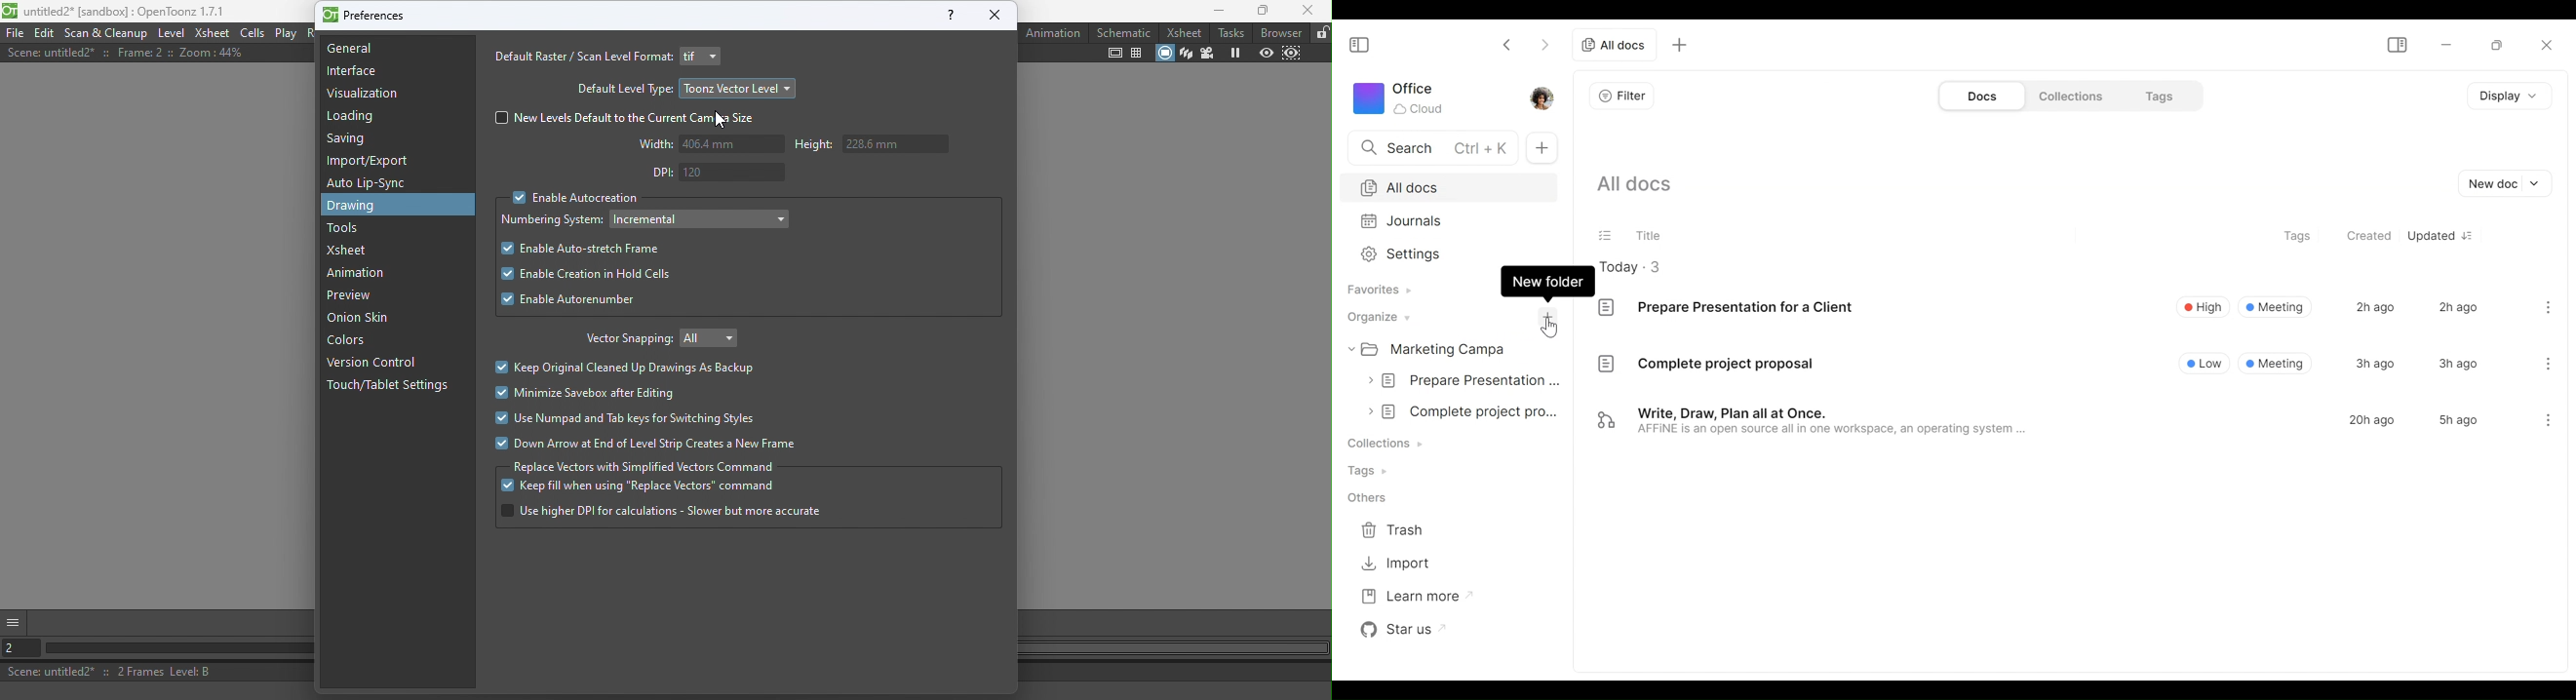 This screenshot has height=700, width=2576. Describe the element at coordinates (1292, 56) in the screenshot. I see `Sub-camera preview` at that location.